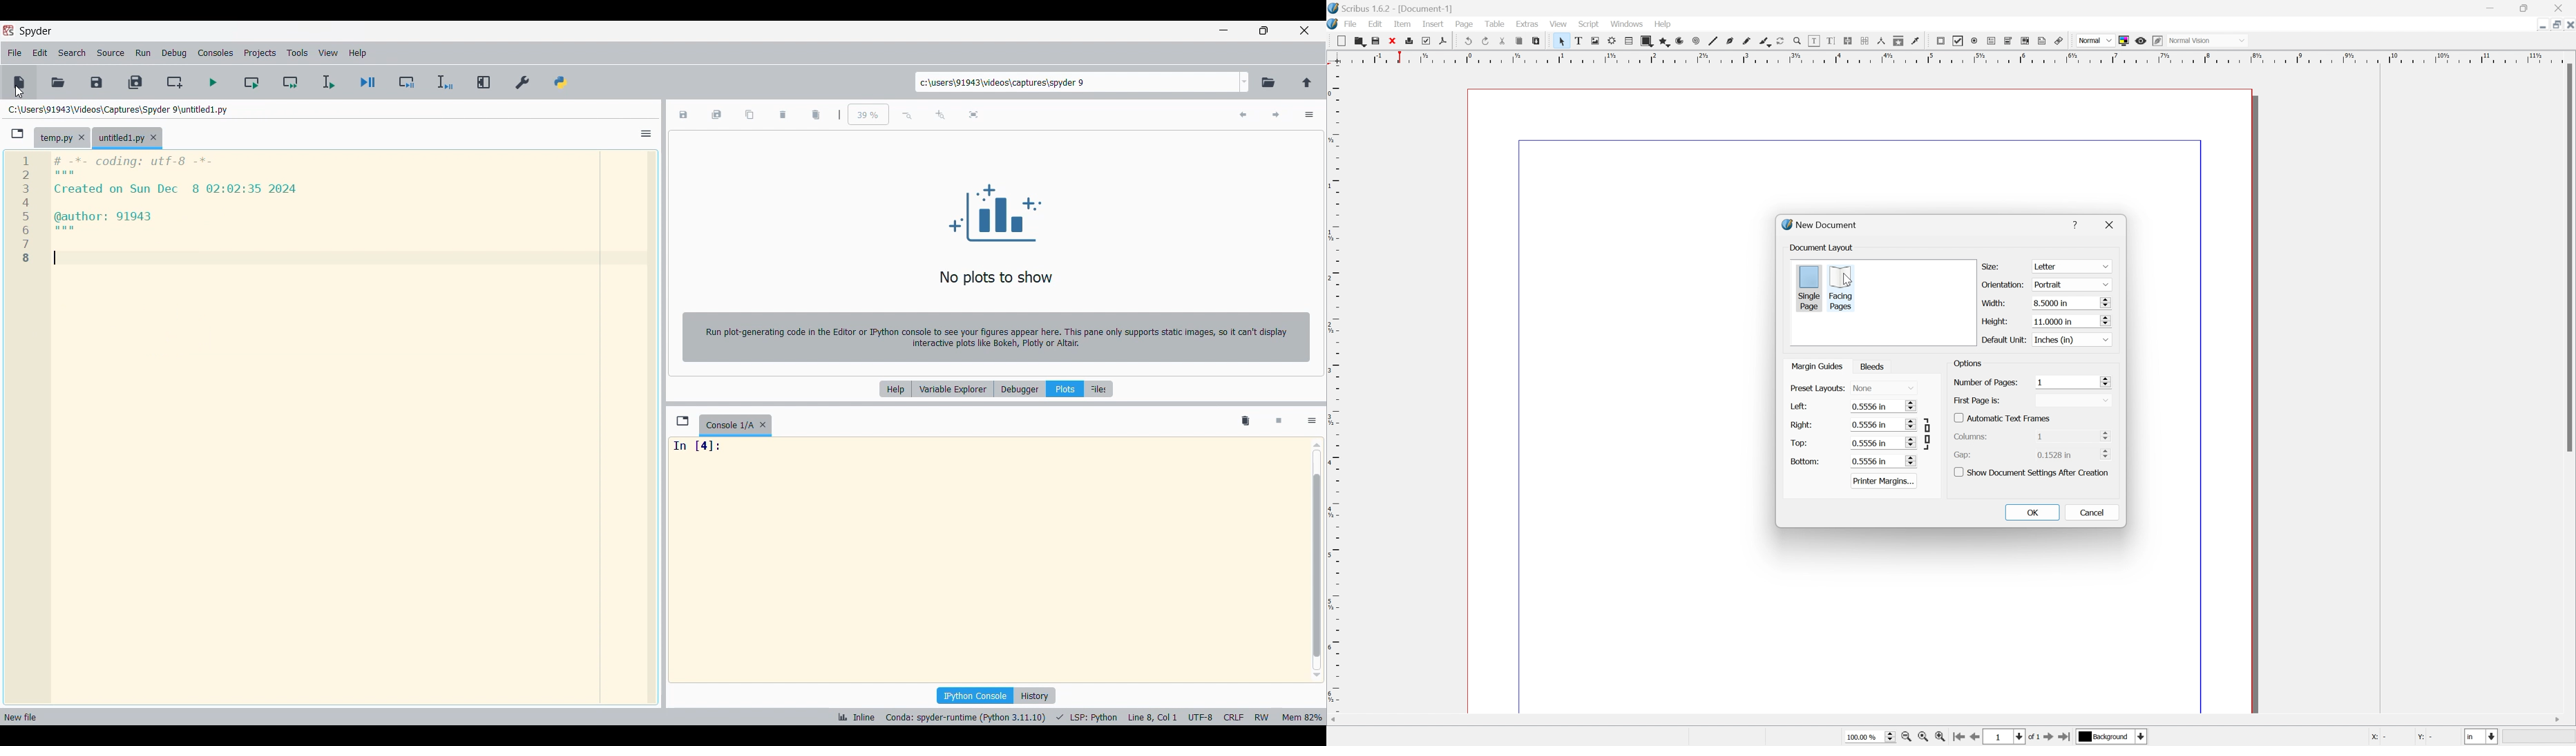 The height and width of the screenshot is (756, 2576). What do you see at coordinates (2034, 472) in the screenshot?
I see `Show document settings after creation` at bounding box center [2034, 472].